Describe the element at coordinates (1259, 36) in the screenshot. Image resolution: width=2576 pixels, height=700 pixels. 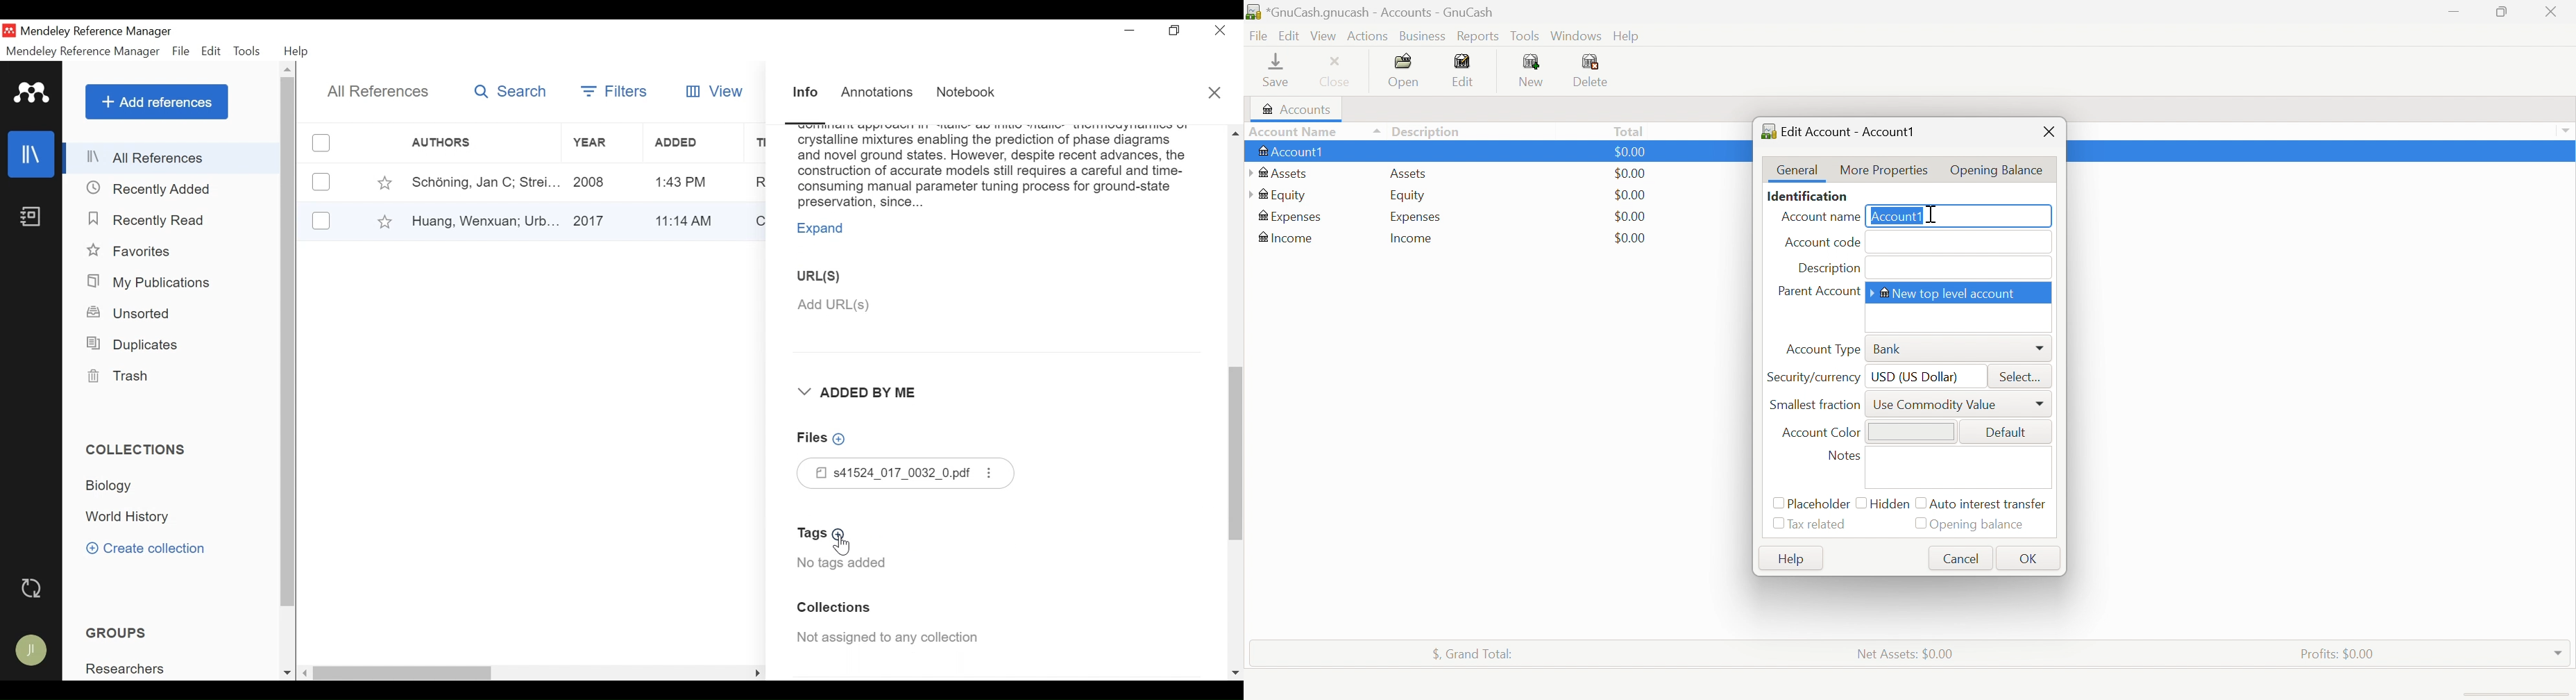
I see `File` at that location.